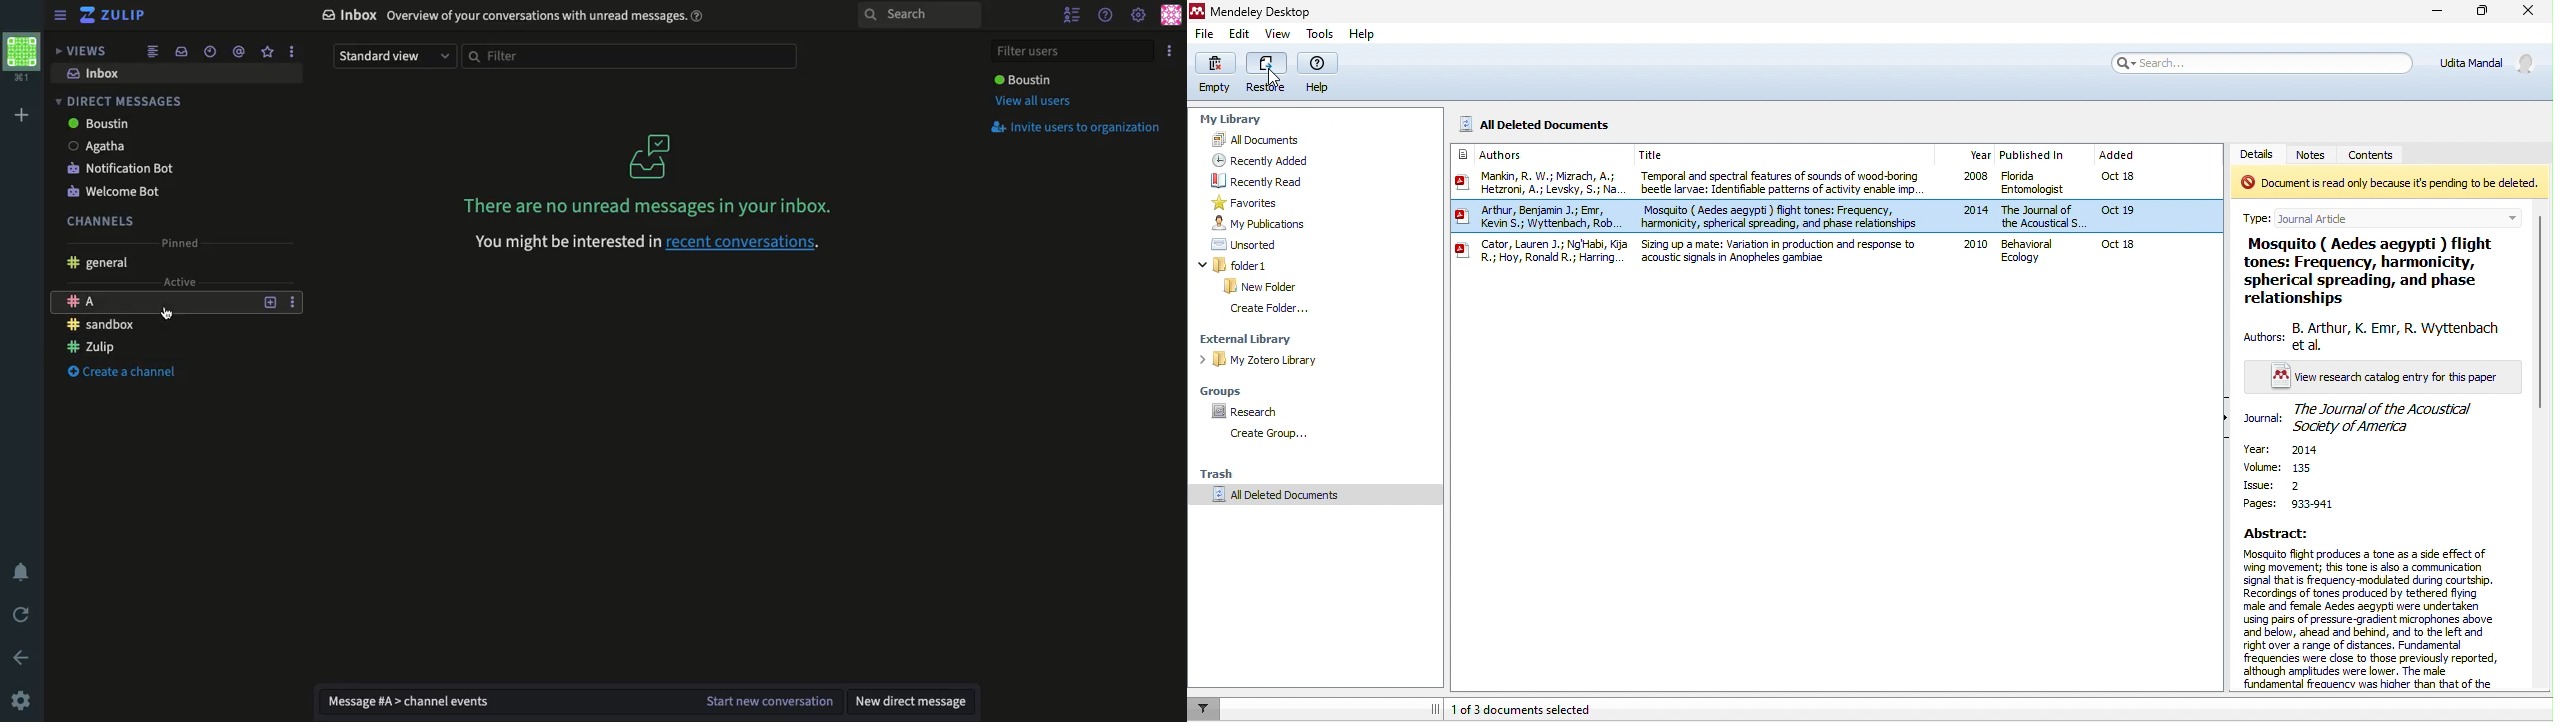  What do you see at coordinates (106, 326) in the screenshot?
I see `Sandbox` at bounding box center [106, 326].